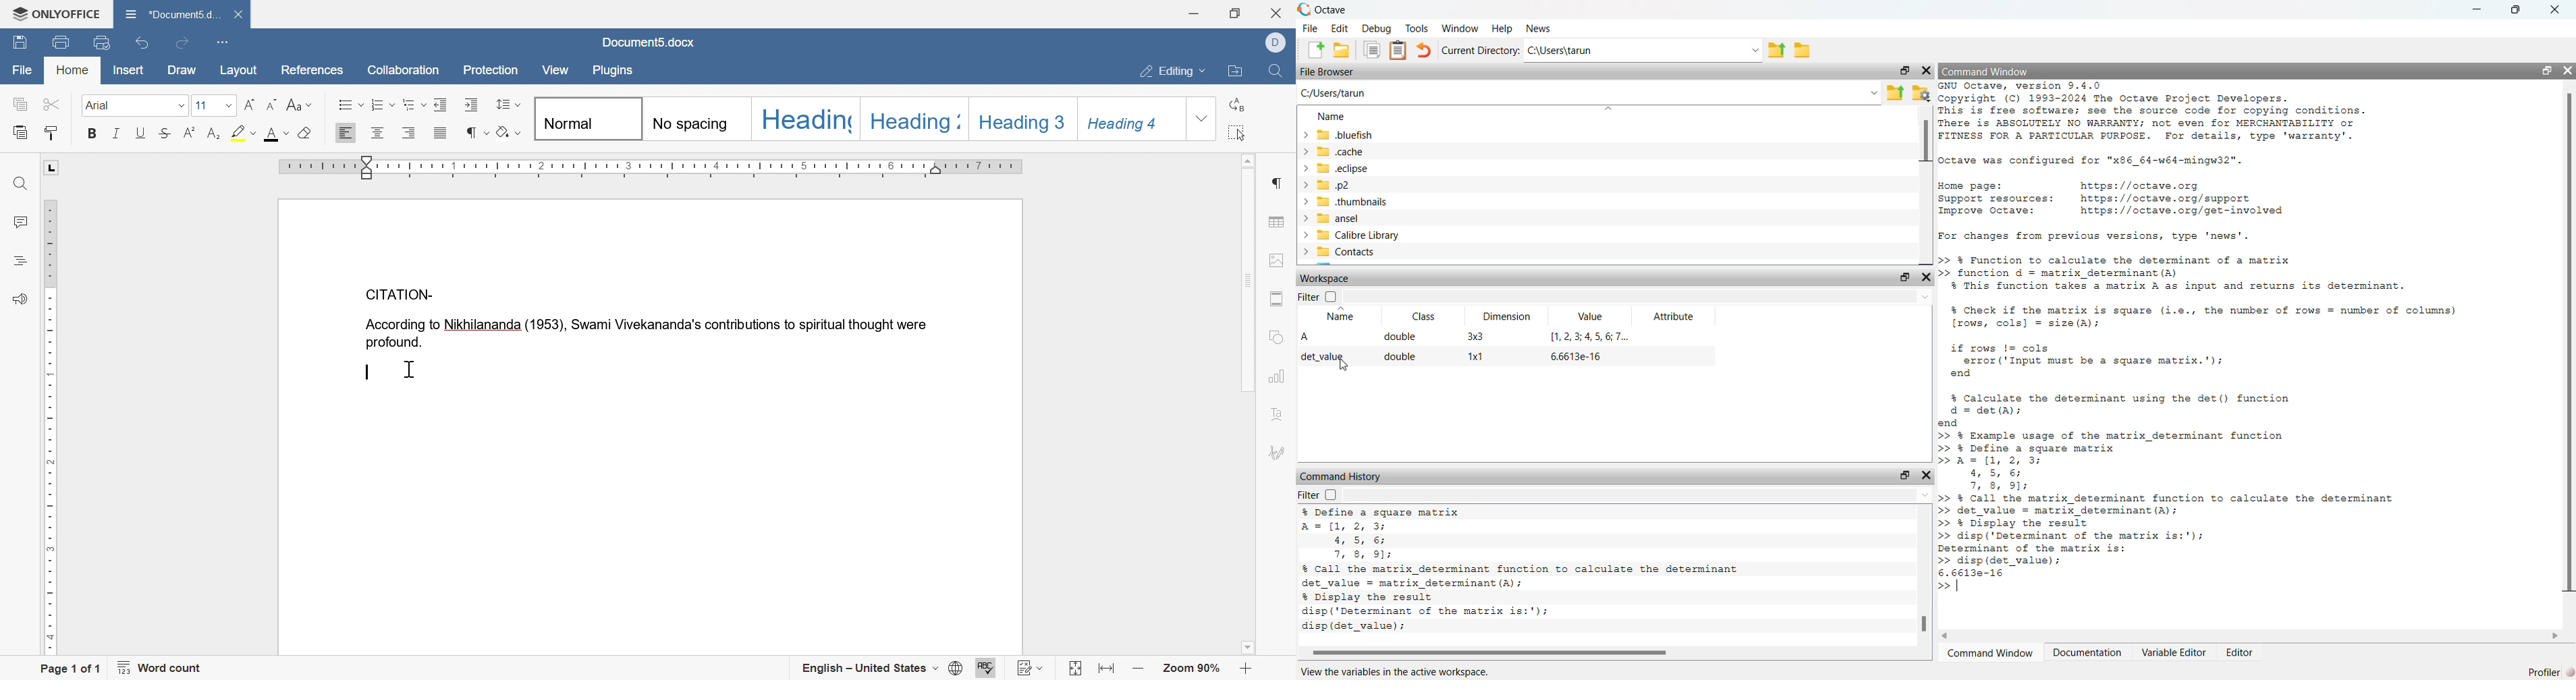 This screenshot has width=2576, height=700. I want to click on clear style, so click(507, 134).